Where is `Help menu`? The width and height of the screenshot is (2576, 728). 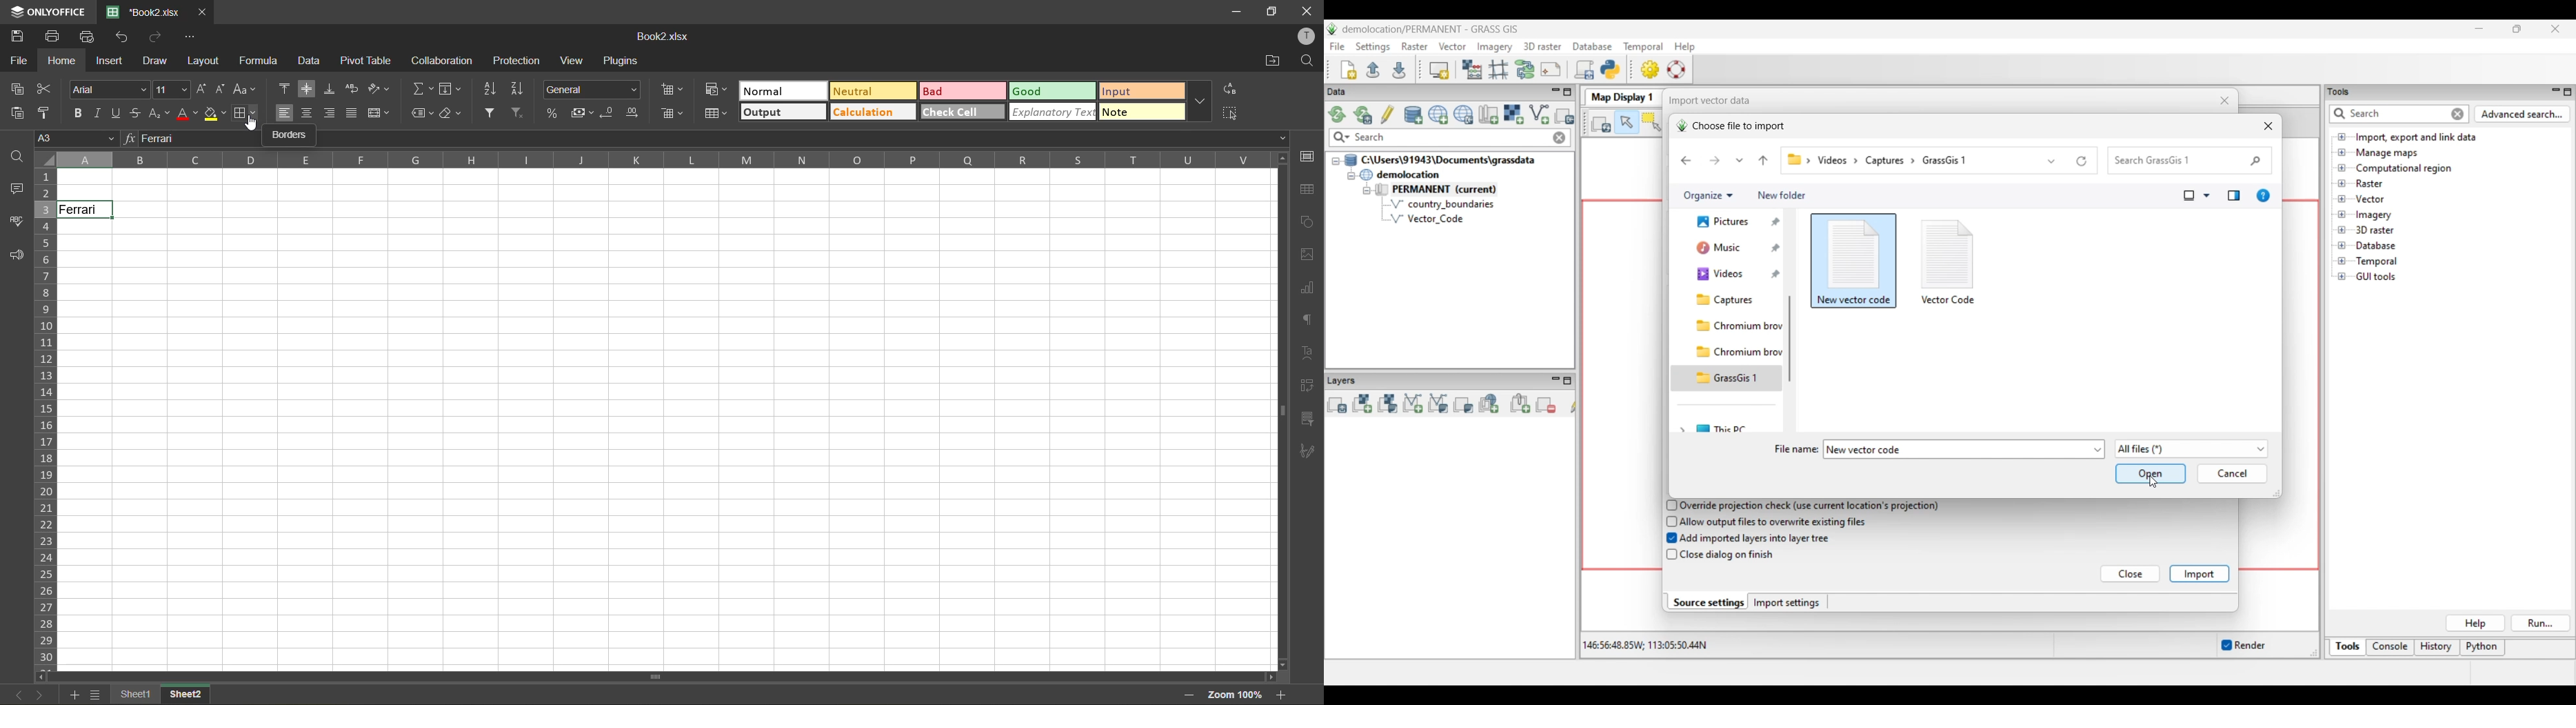
Help menu is located at coordinates (1685, 46).